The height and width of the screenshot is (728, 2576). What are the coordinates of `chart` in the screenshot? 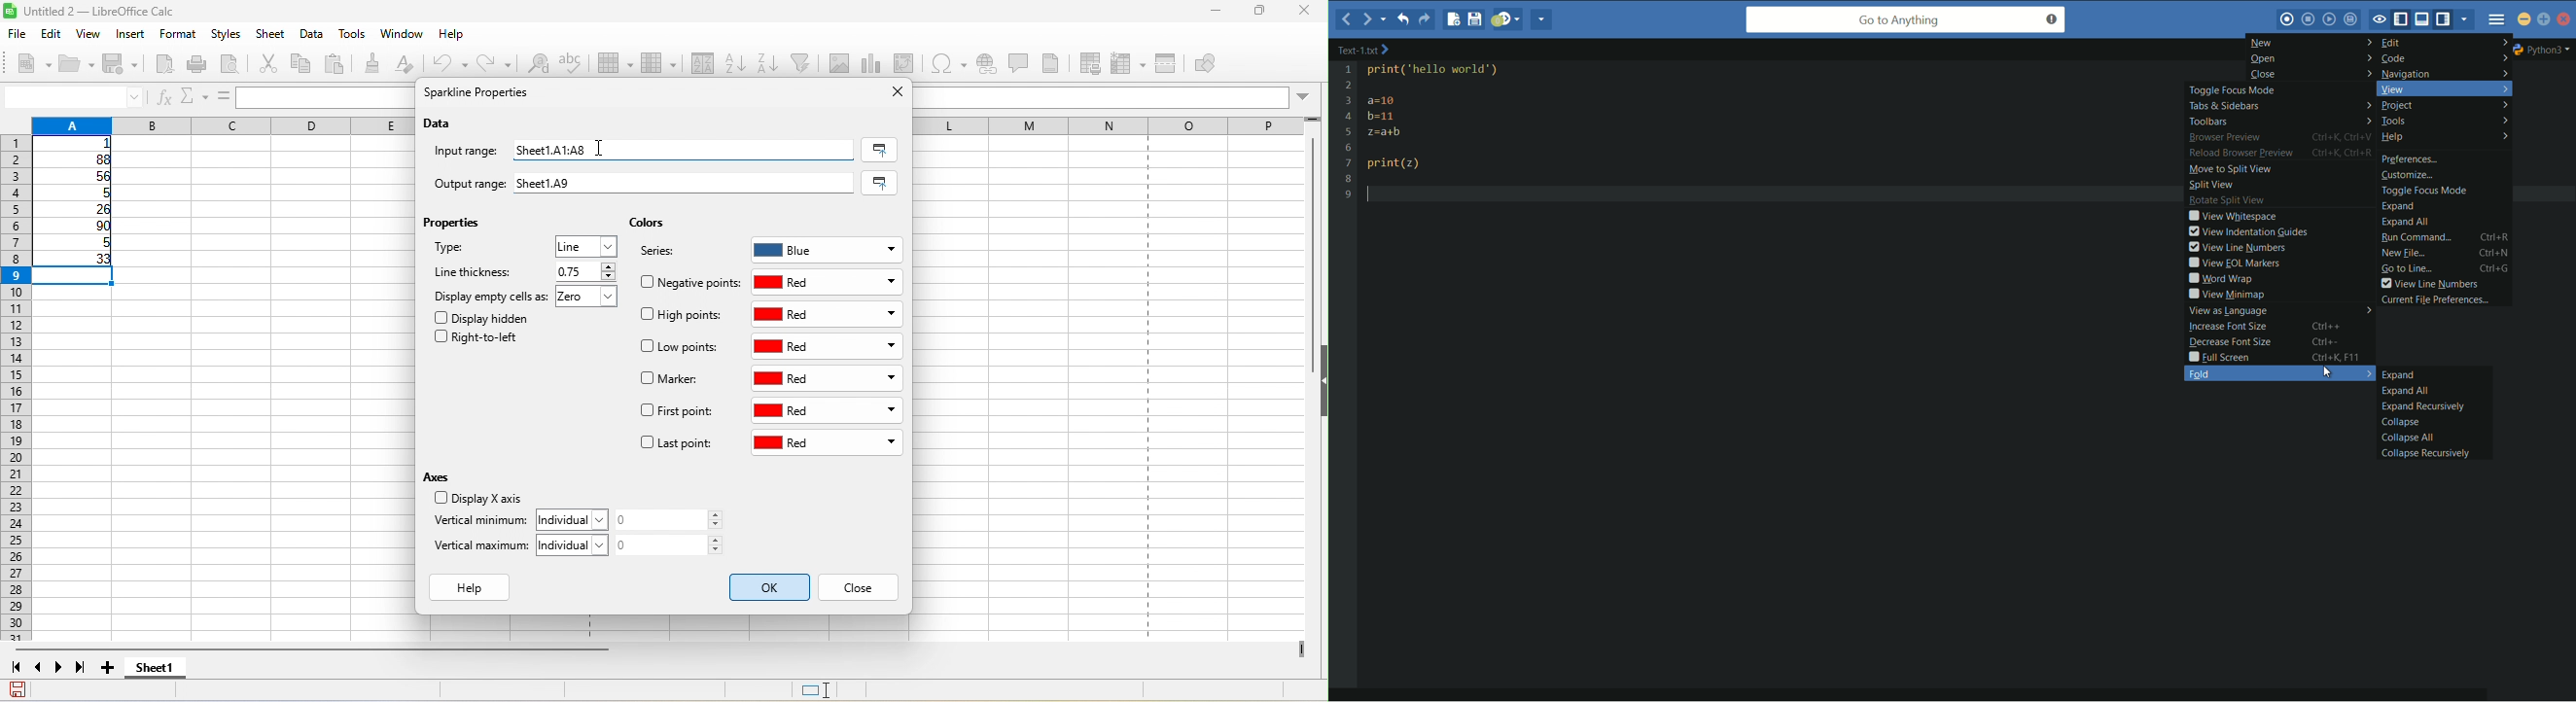 It's located at (874, 63).